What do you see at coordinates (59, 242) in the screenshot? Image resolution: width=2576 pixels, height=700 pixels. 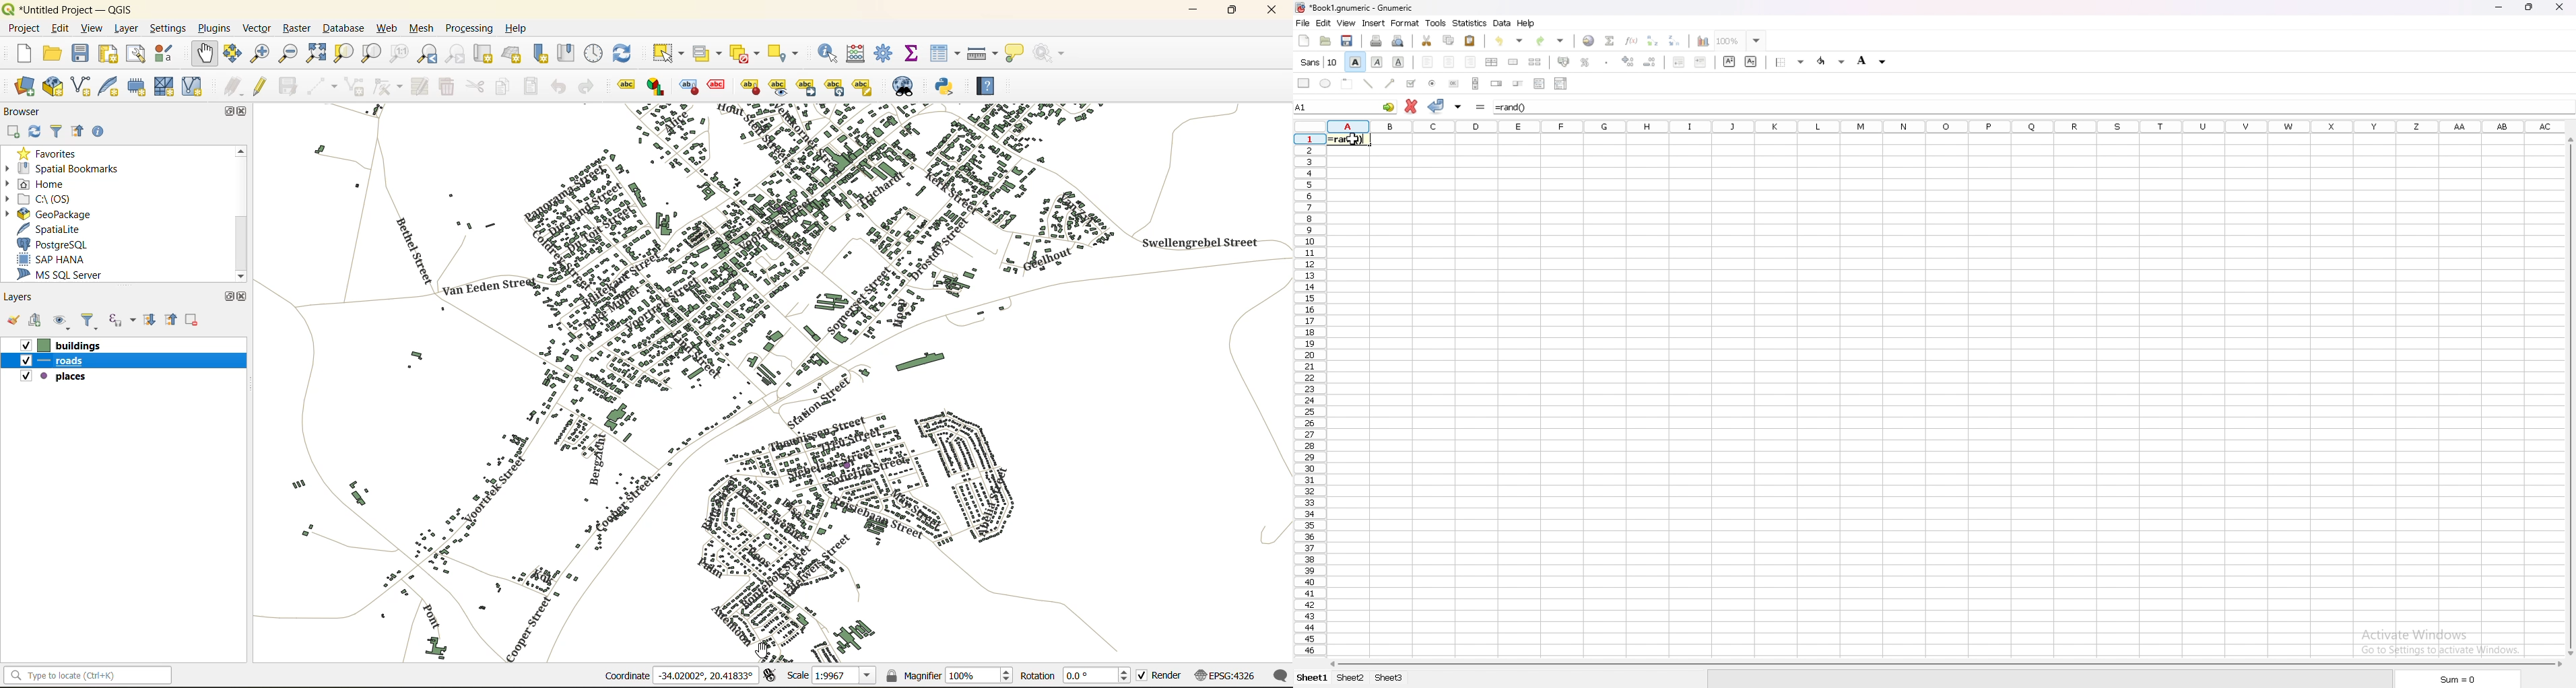 I see `postgresql` at bounding box center [59, 242].